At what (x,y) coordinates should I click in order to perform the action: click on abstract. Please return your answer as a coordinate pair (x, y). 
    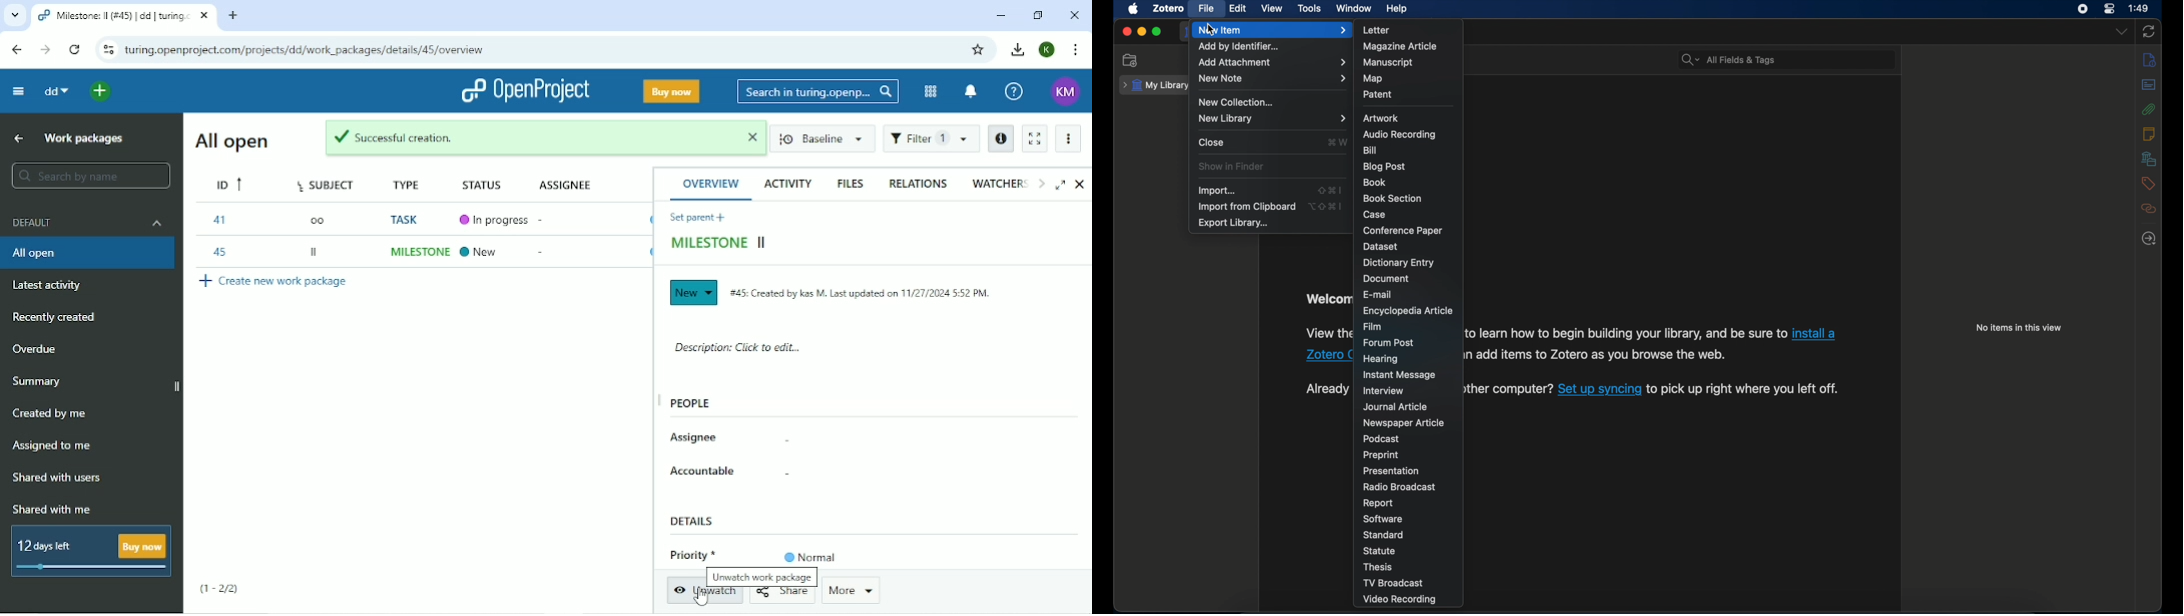
    Looking at the image, I should click on (2149, 85).